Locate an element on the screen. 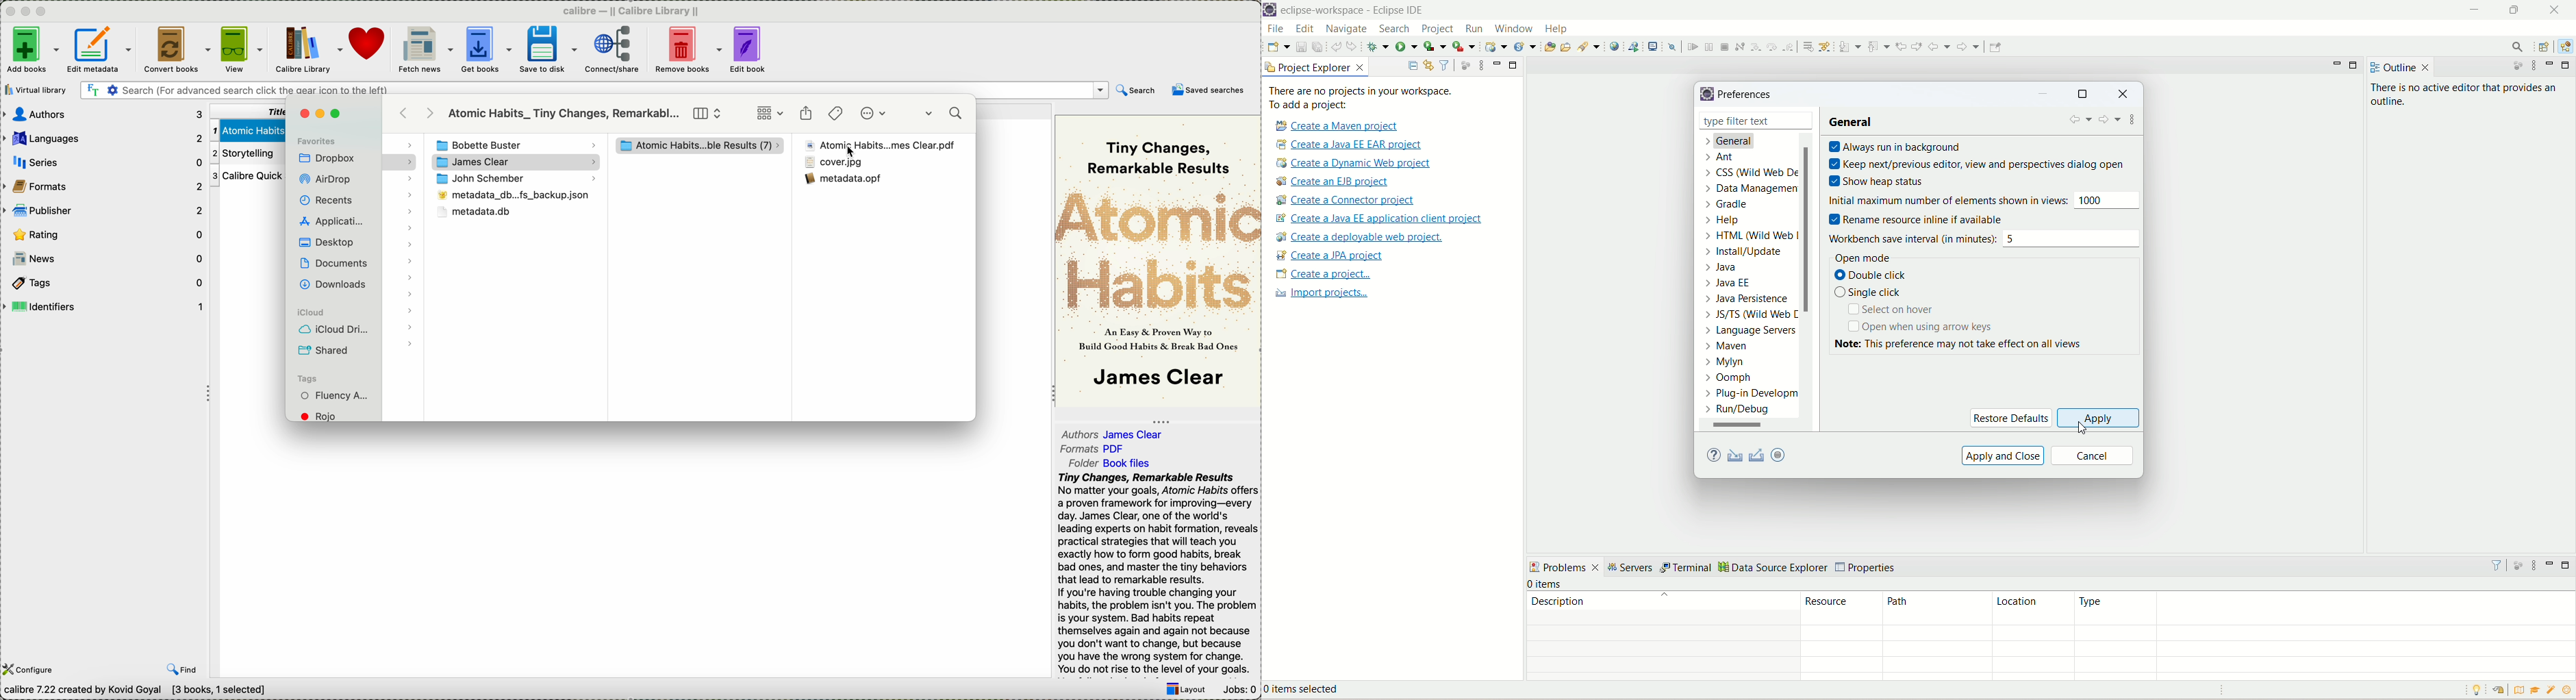 The width and height of the screenshot is (2576, 700). json file is located at coordinates (511, 198).